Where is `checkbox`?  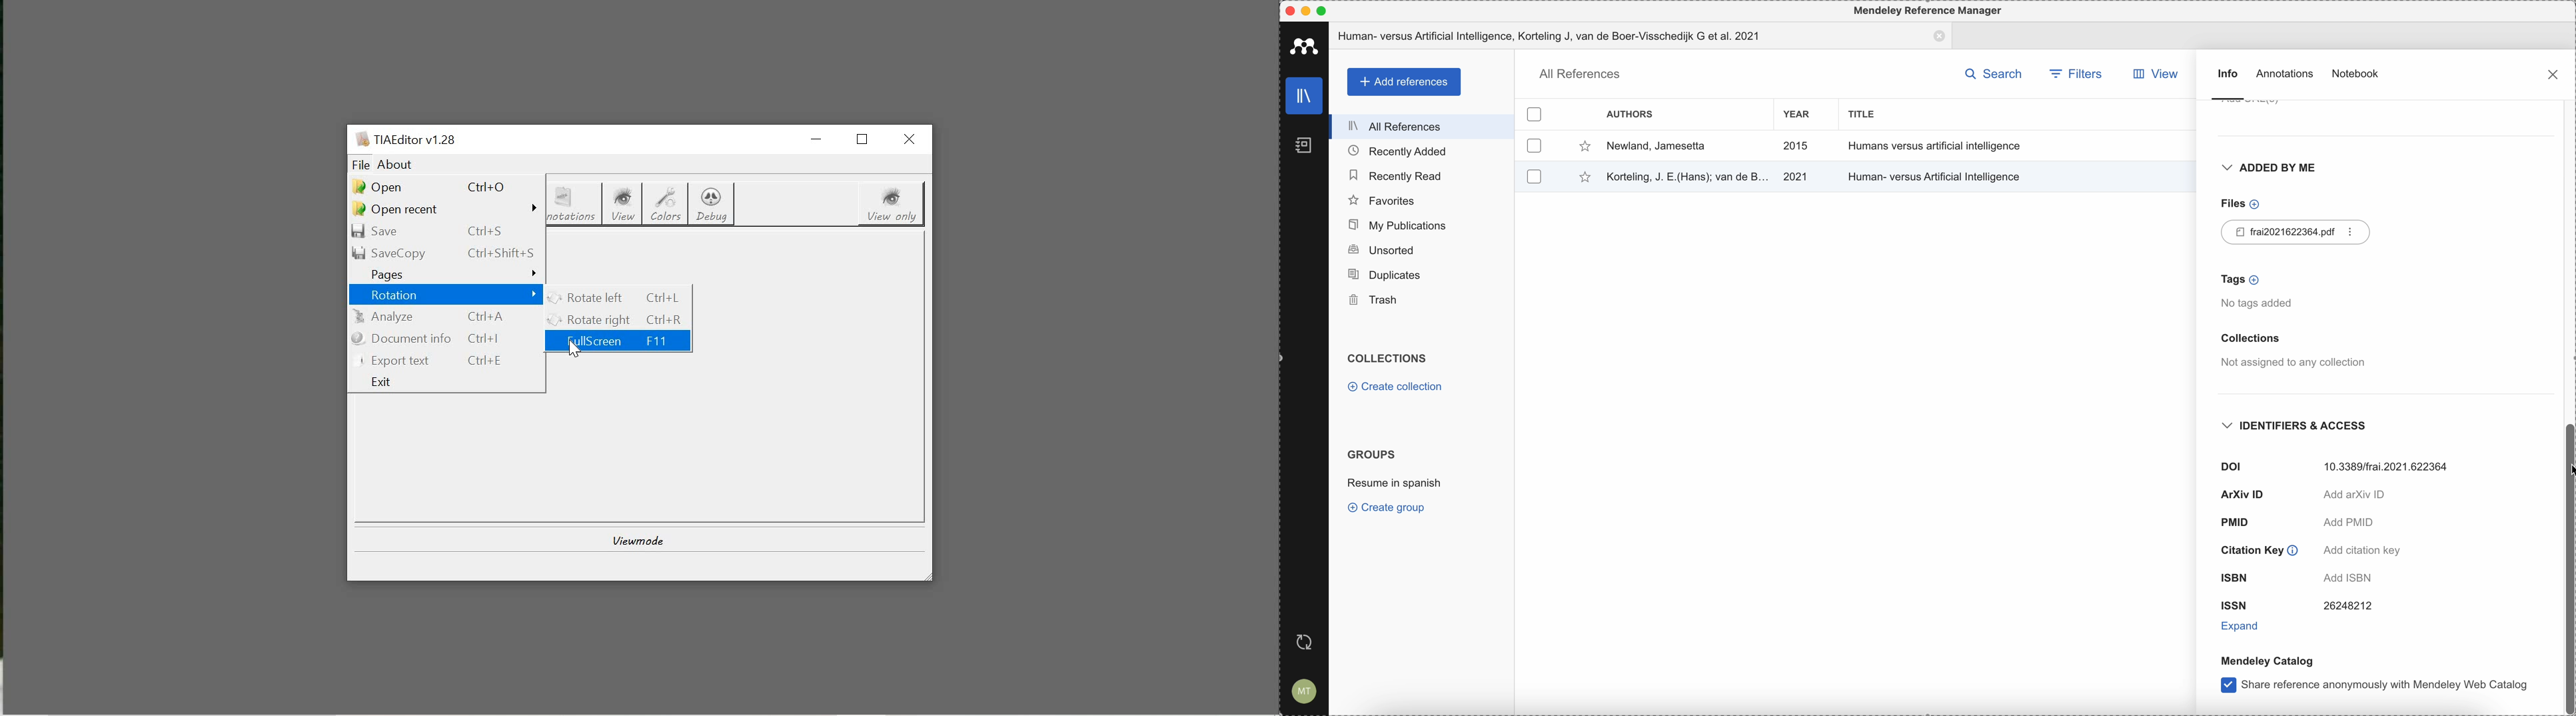
checkbox is located at coordinates (1534, 146).